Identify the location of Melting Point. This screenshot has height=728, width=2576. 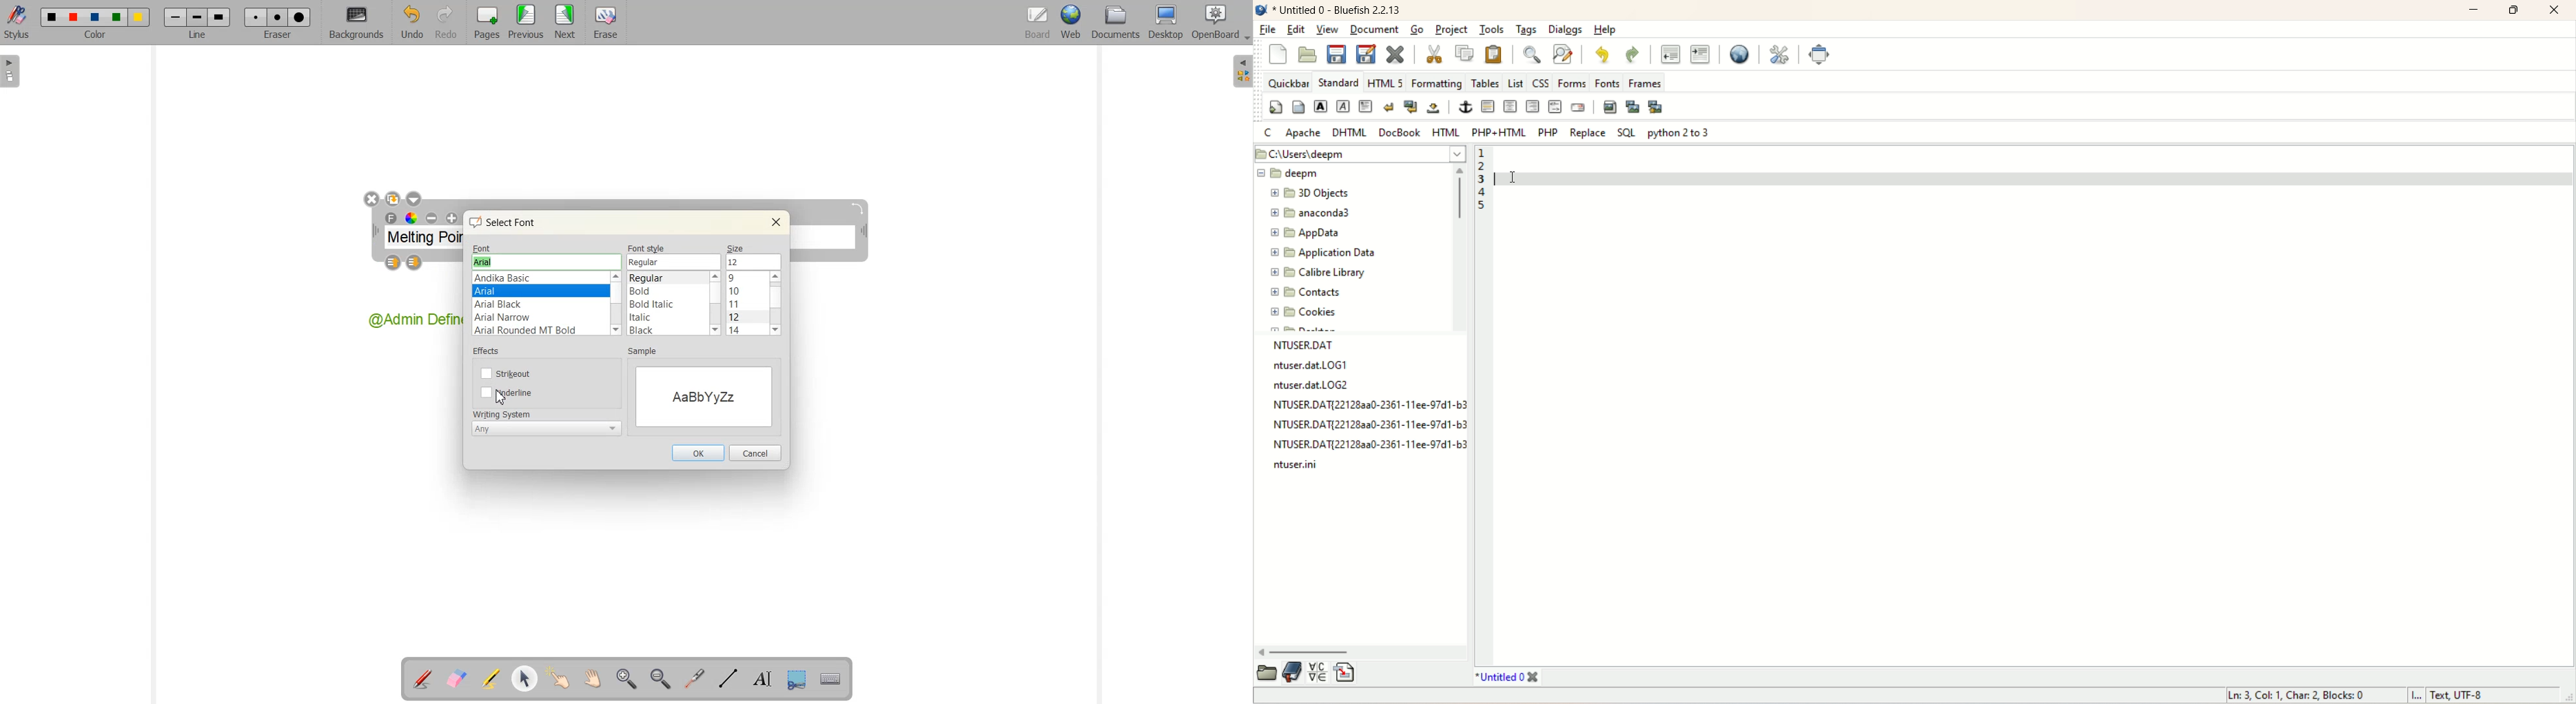
(425, 240).